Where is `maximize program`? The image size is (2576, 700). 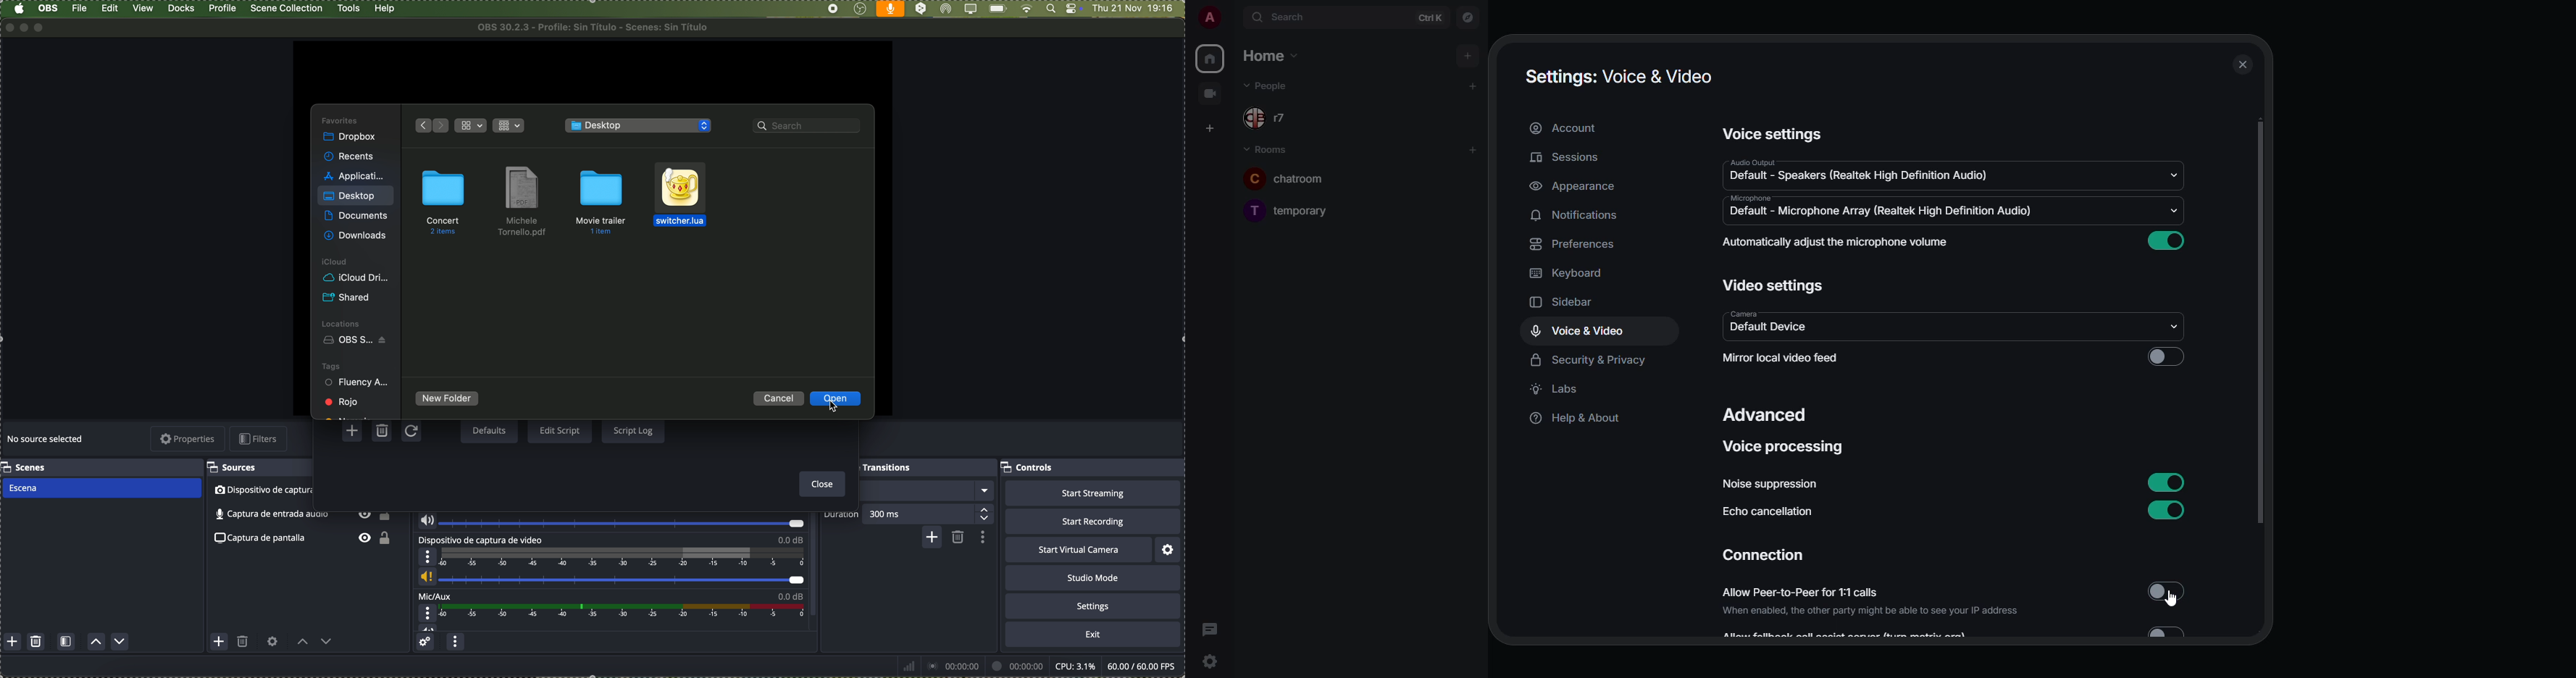
maximize program is located at coordinates (42, 27).